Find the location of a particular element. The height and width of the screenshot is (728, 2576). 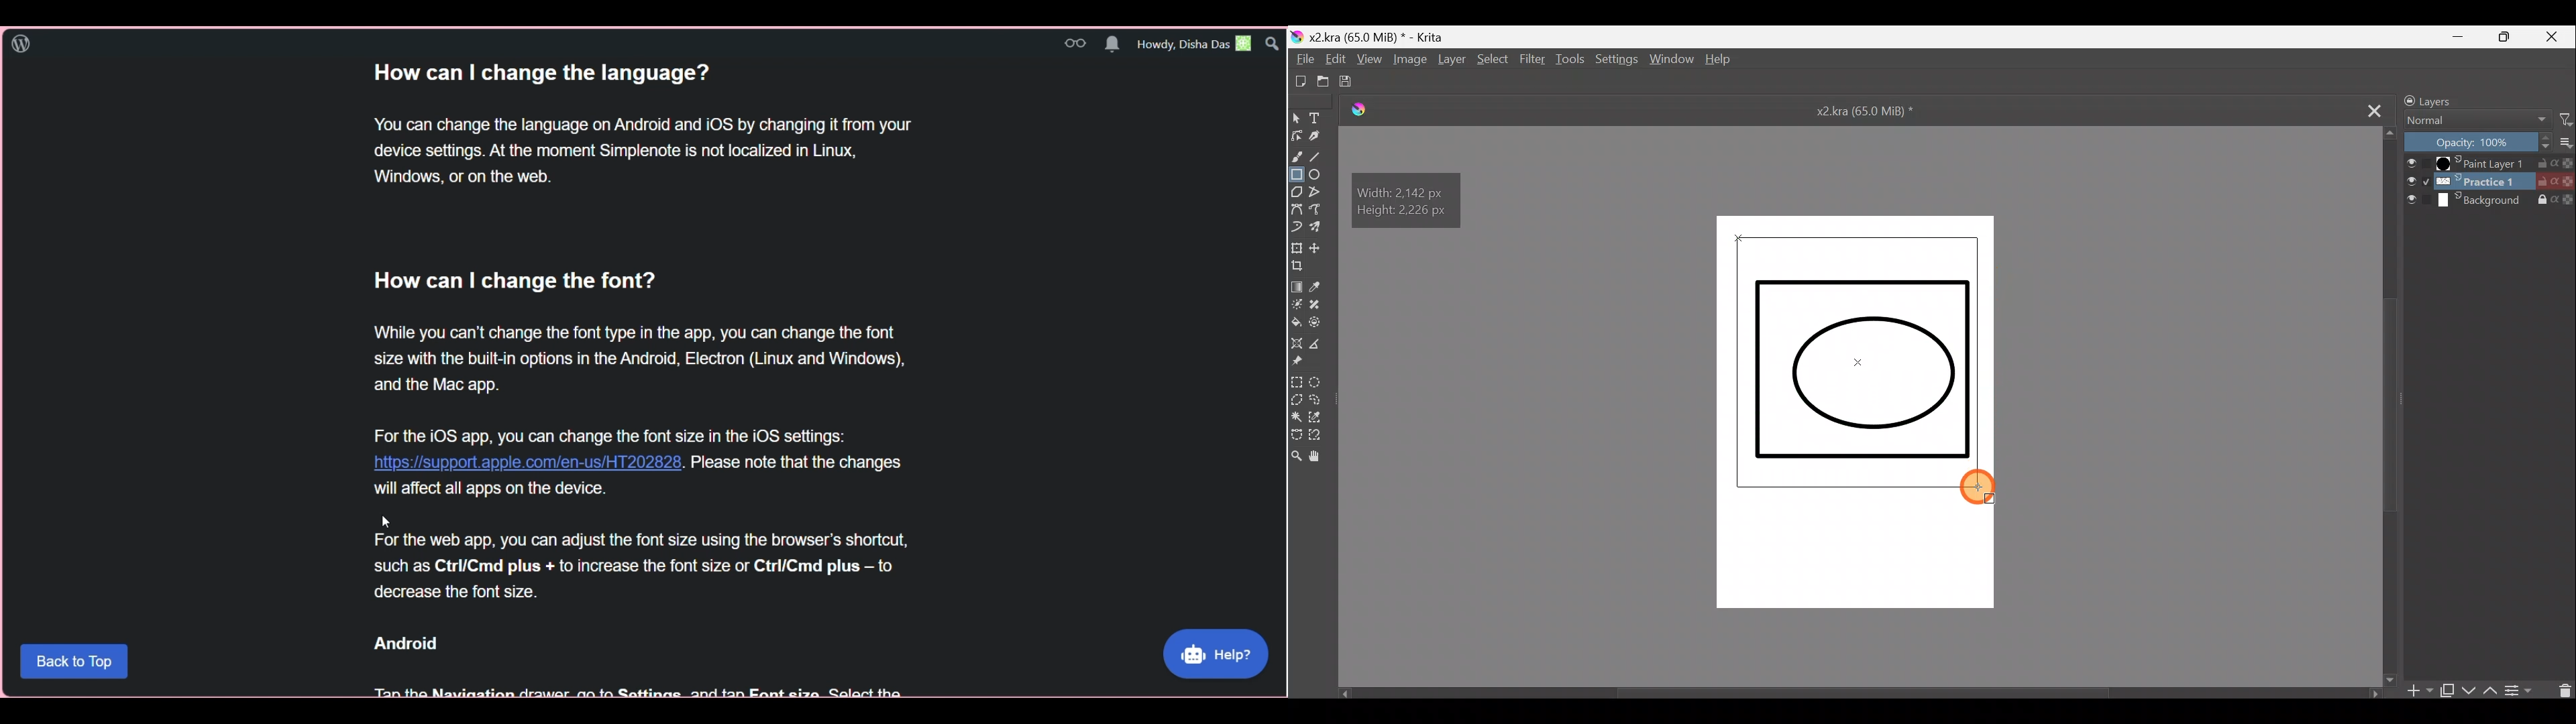

Save is located at coordinates (1351, 82).